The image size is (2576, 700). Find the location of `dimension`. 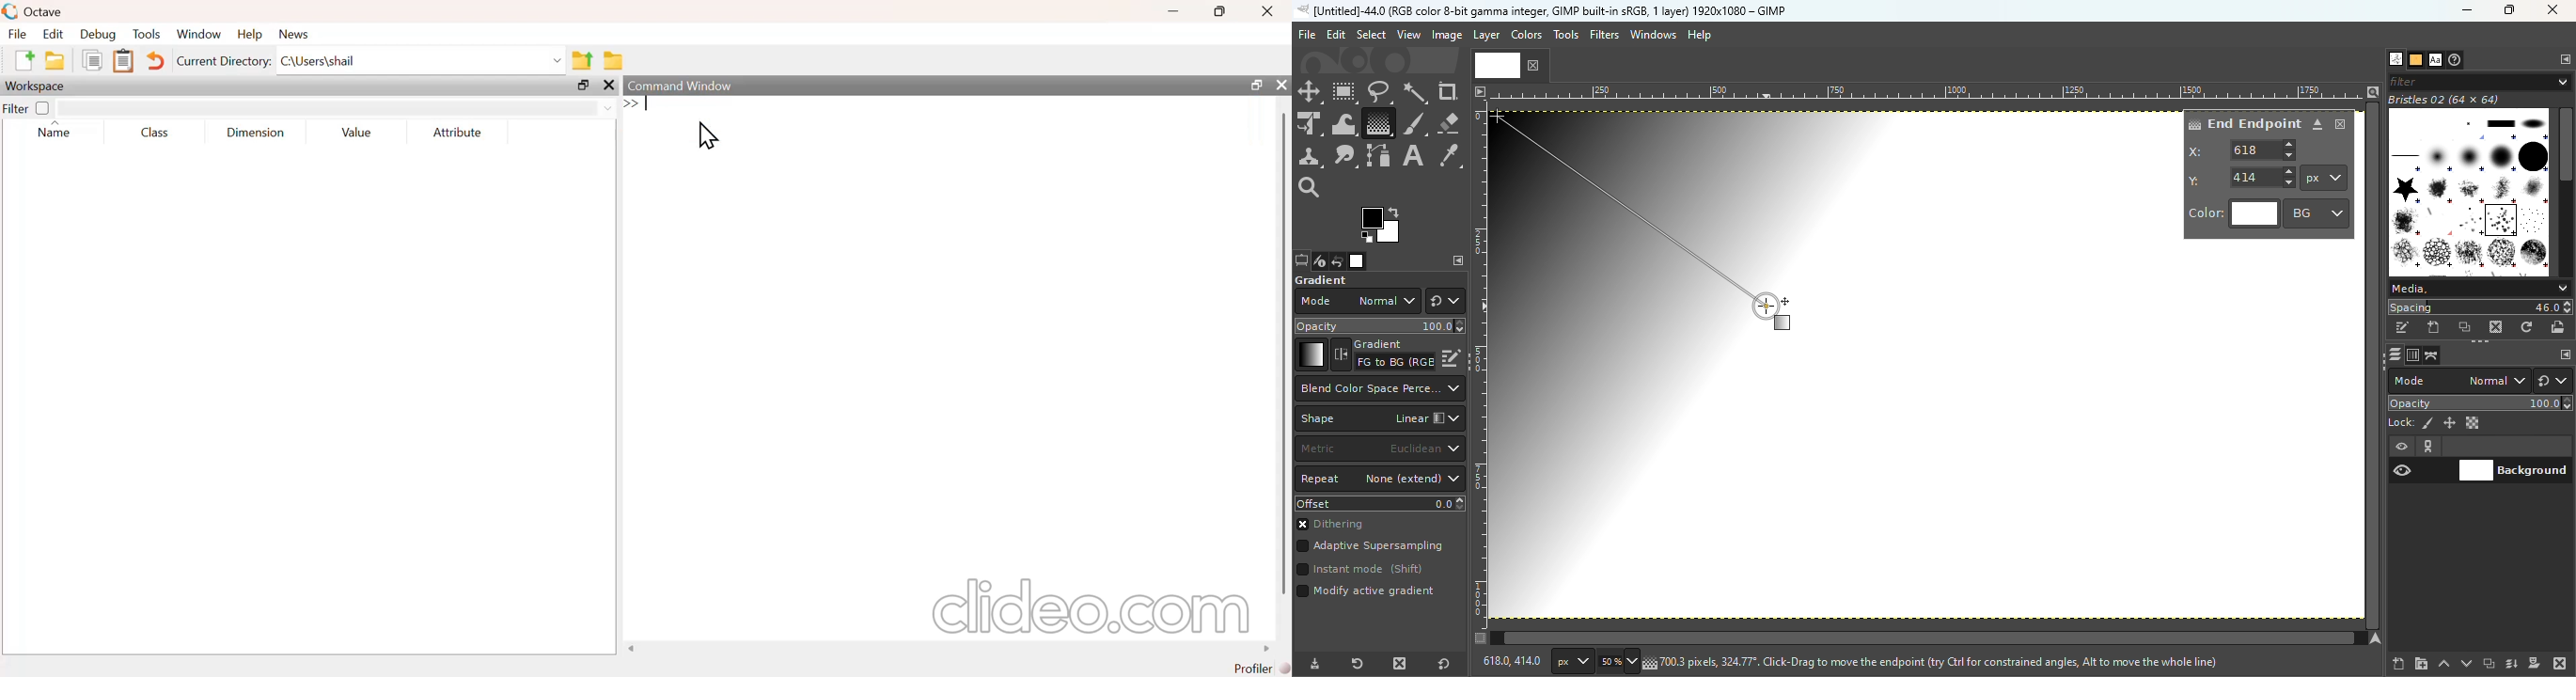

dimension is located at coordinates (252, 133).